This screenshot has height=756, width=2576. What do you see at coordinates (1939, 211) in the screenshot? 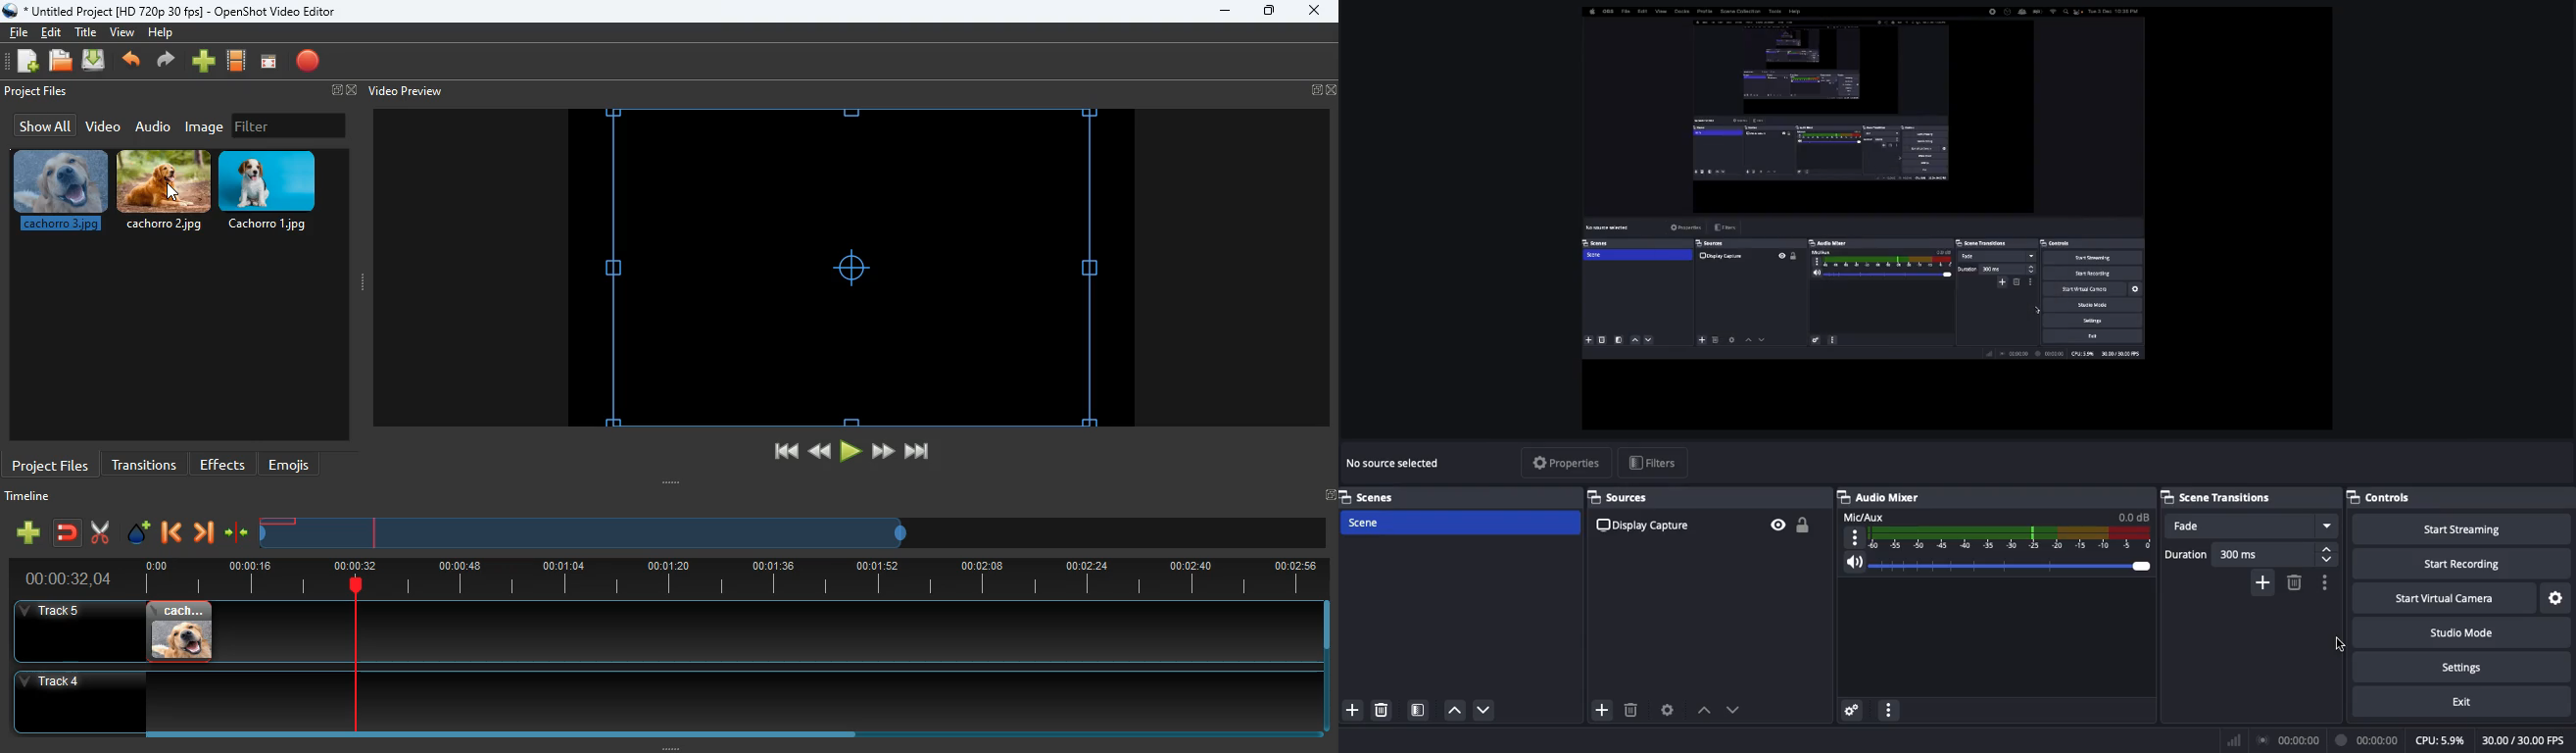
I see `Changes` at bounding box center [1939, 211].